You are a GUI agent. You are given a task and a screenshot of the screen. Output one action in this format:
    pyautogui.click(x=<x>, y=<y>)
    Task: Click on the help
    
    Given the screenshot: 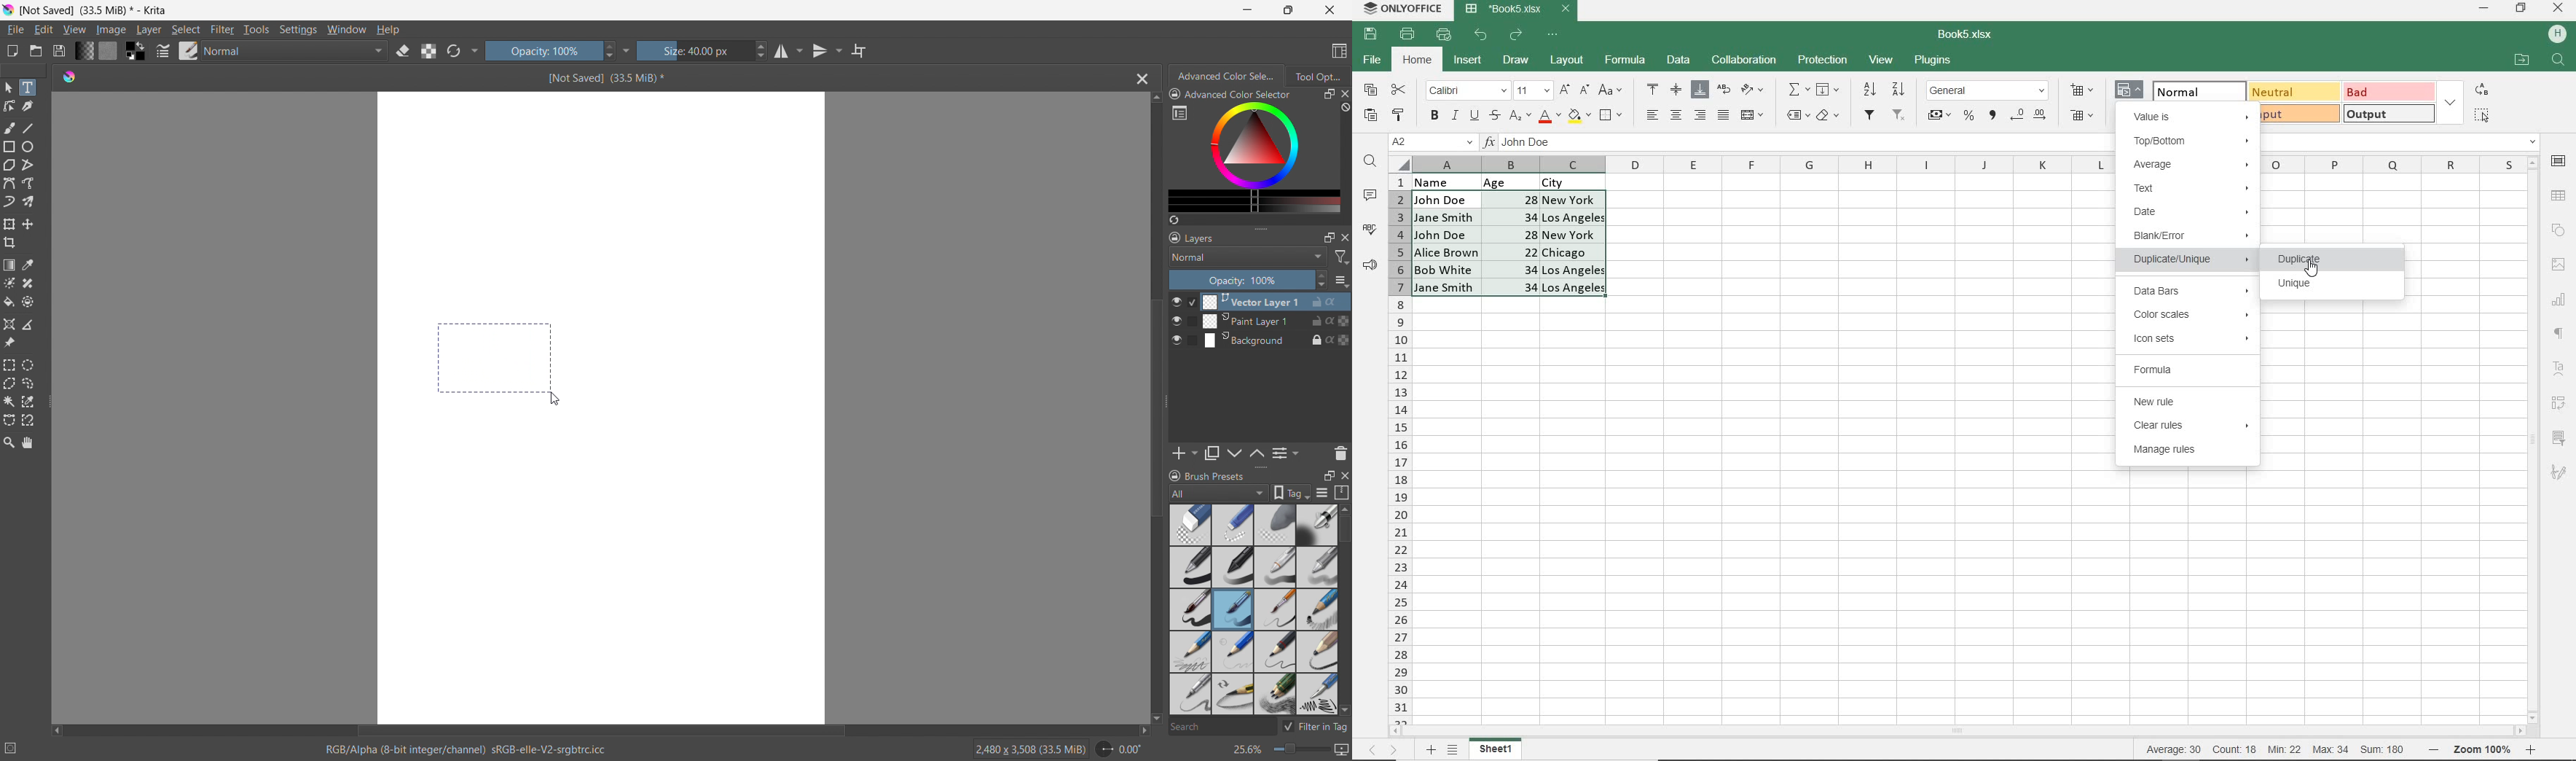 What is the action you would take?
    pyautogui.click(x=388, y=29)
    